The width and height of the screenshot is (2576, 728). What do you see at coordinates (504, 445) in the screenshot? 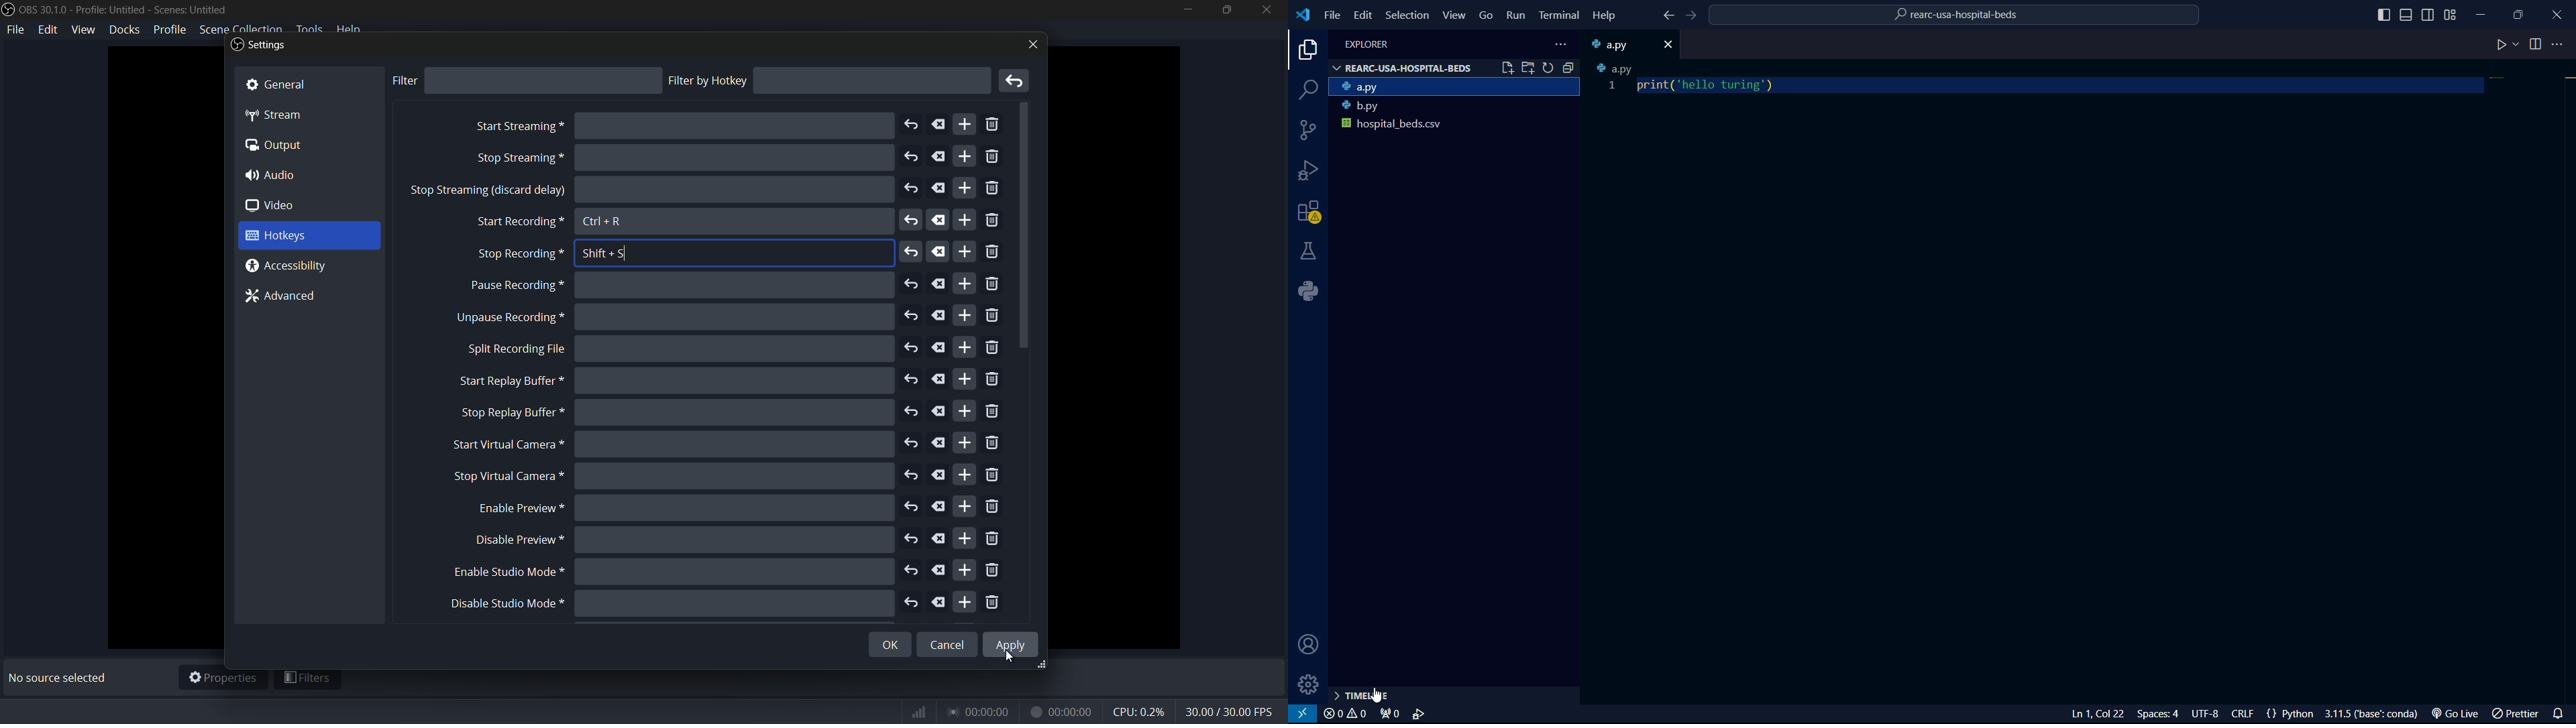
I see `start virtual camera` at bounding box center [504, 445].